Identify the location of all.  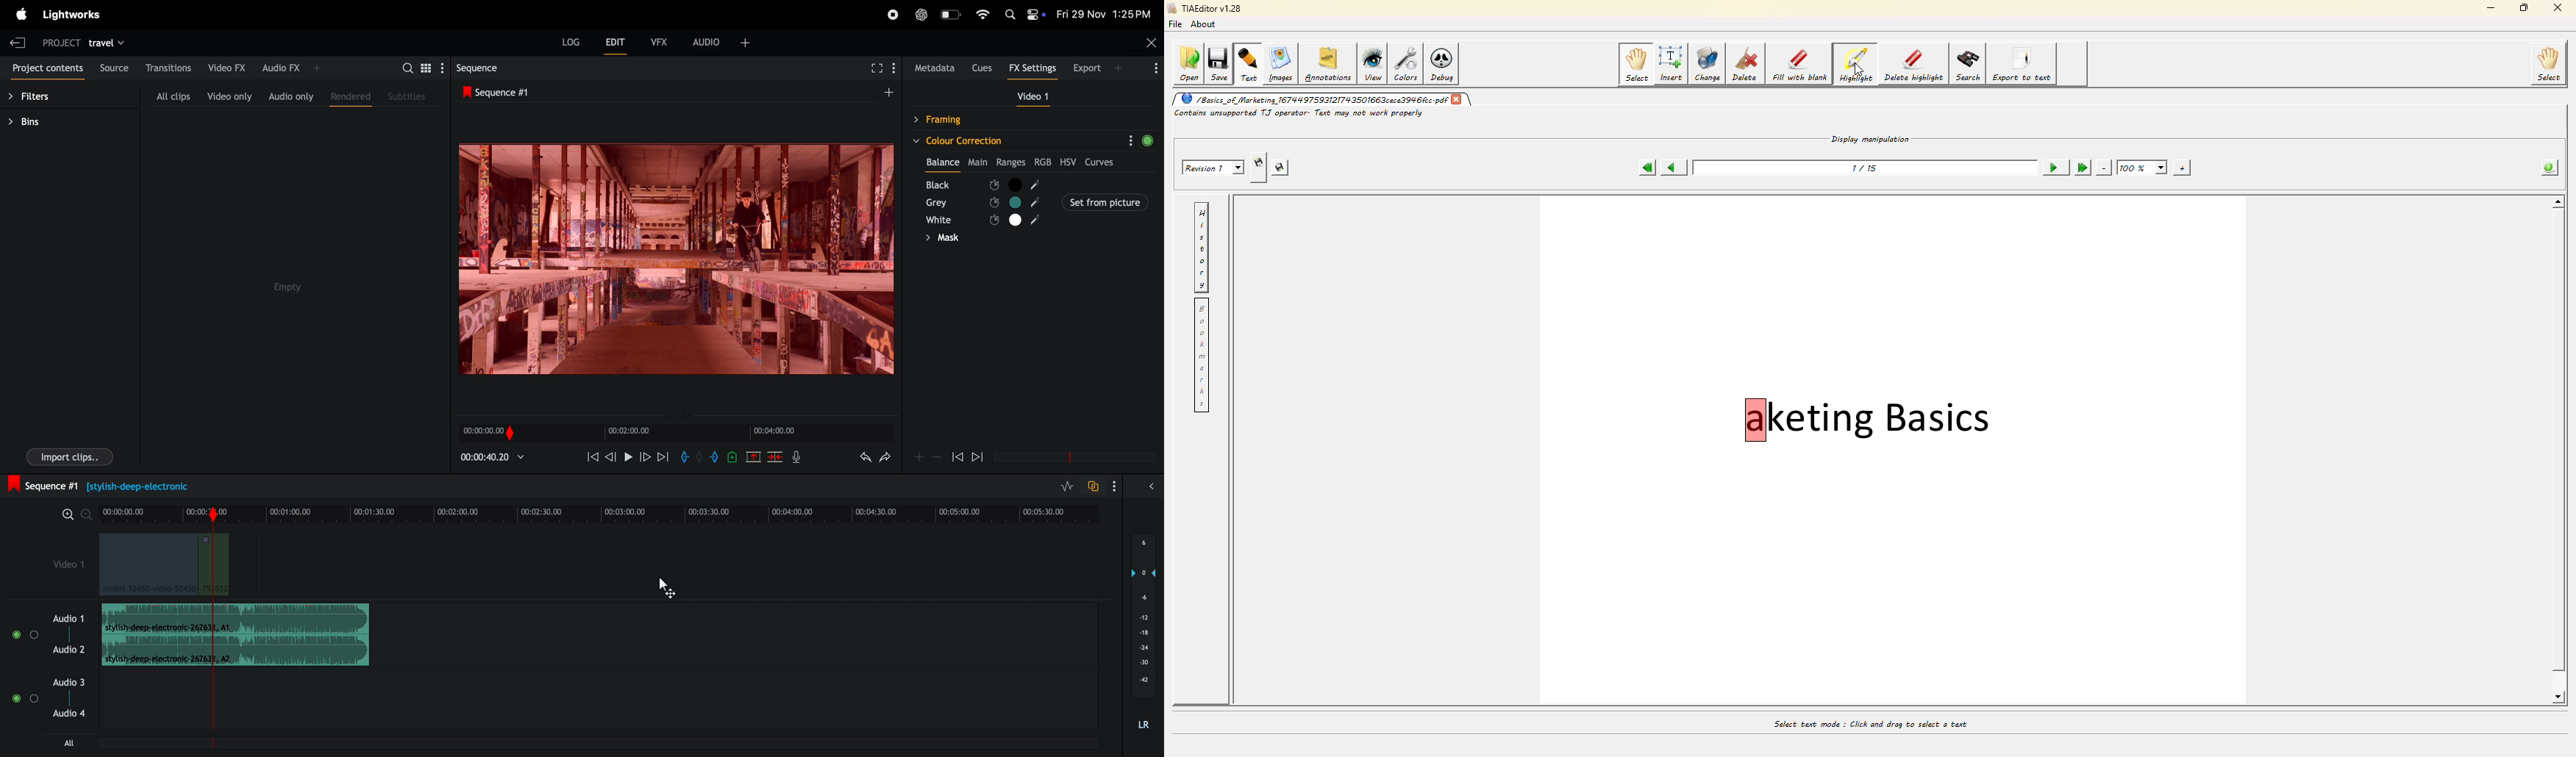
(69, 742).